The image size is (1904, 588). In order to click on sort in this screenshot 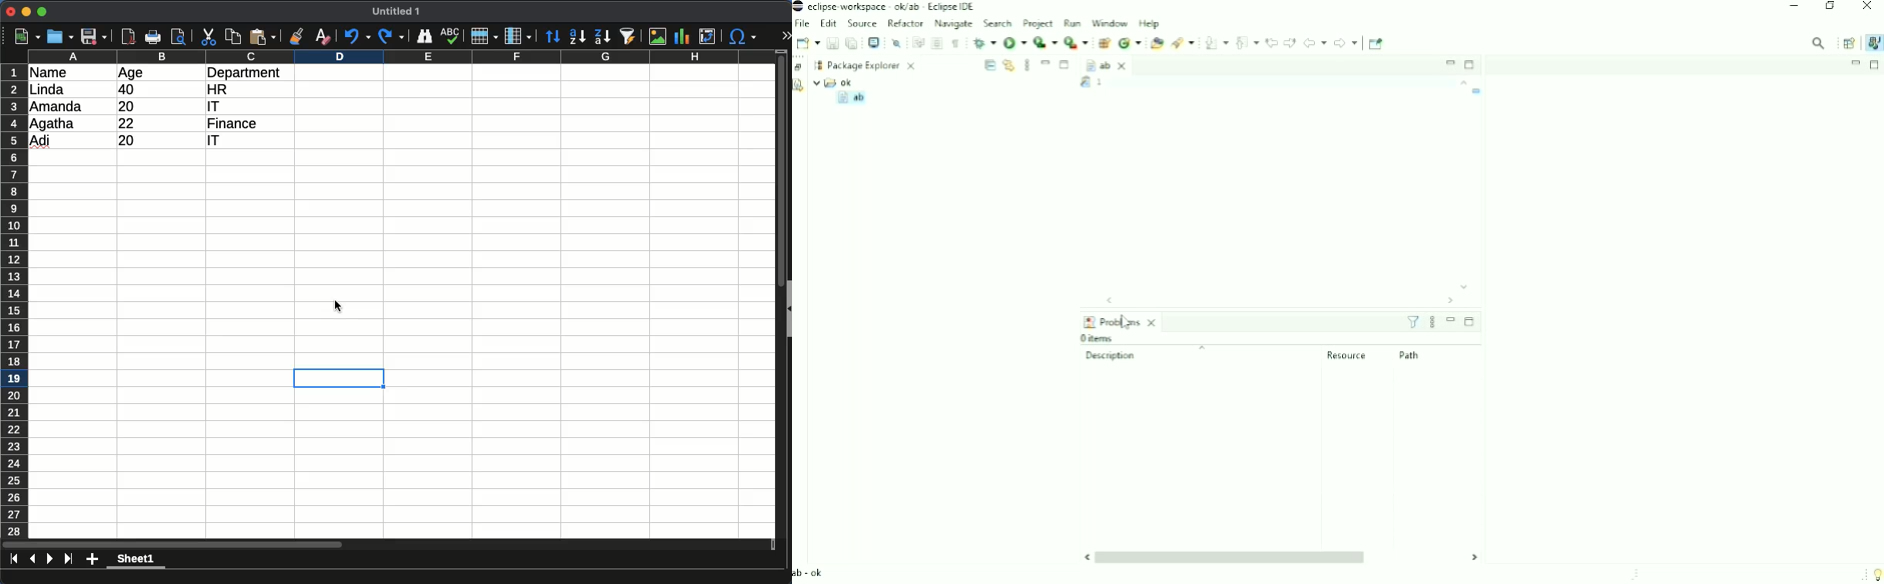, I will do `click(555, 36)`.